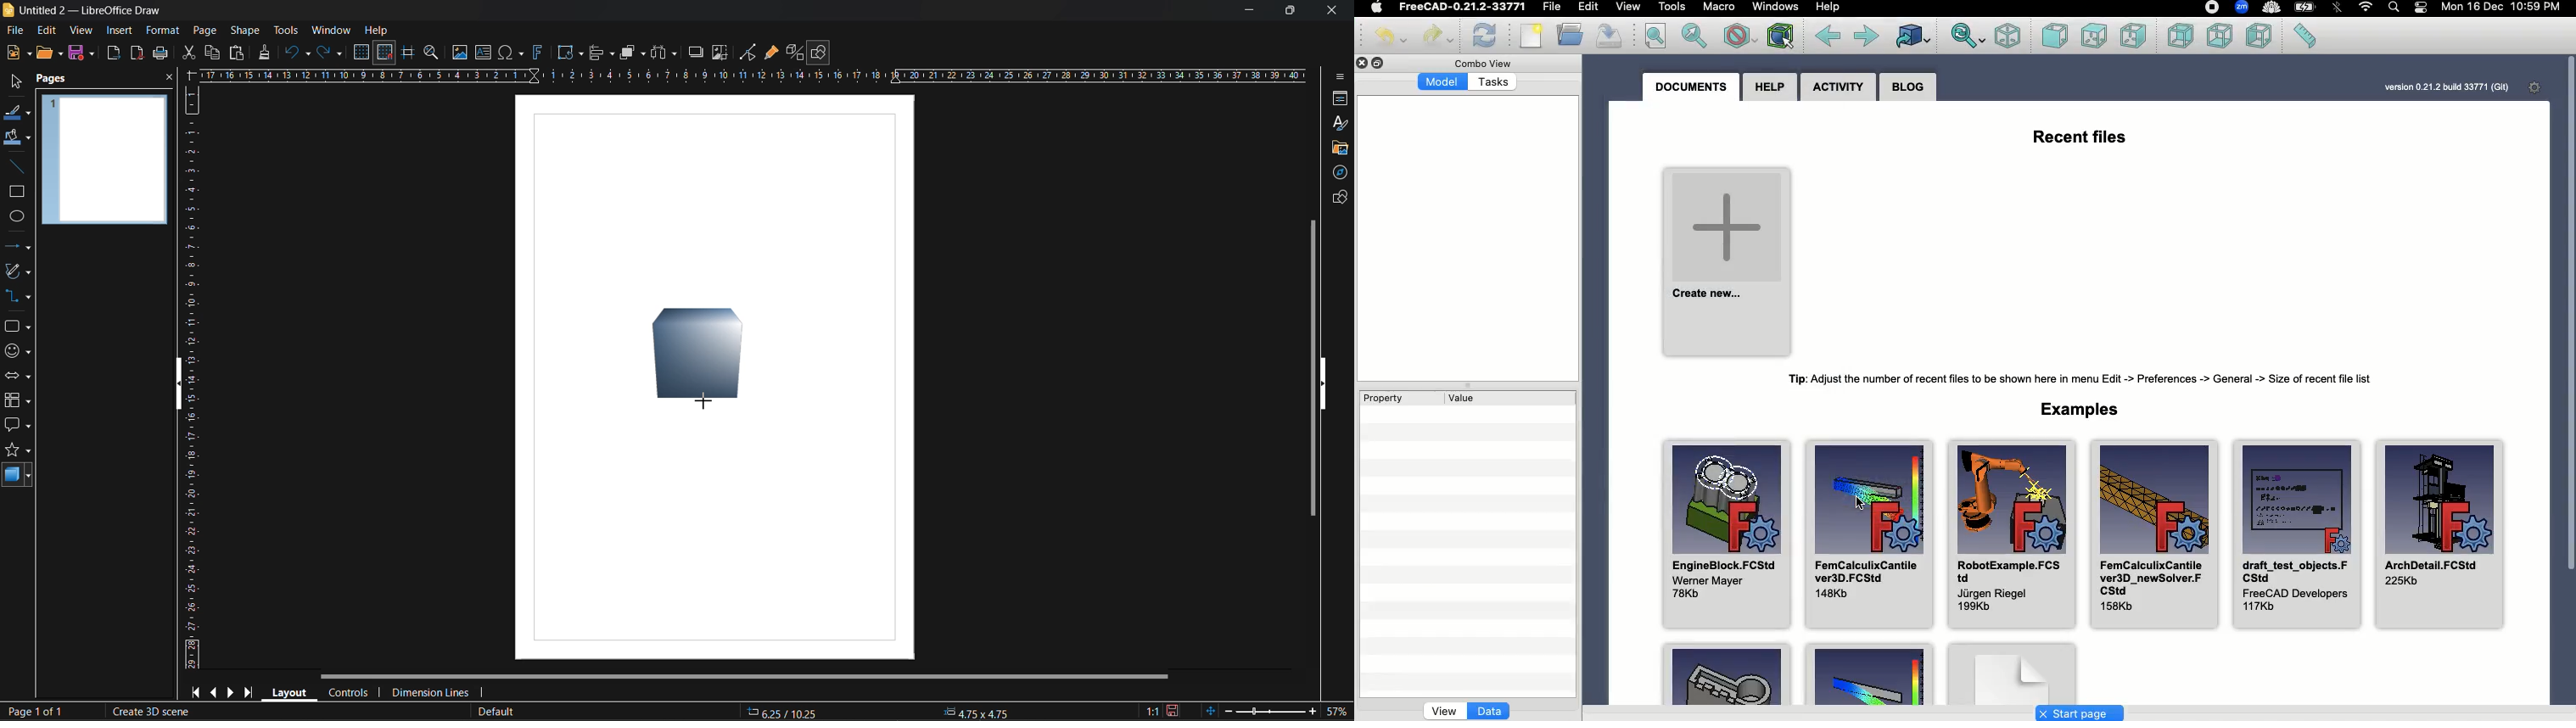 The image size is (2576, 728). What do you see at coordinates (2094, 36) in the screenshot?
I see `Top` at bounding box center [2094, 36].